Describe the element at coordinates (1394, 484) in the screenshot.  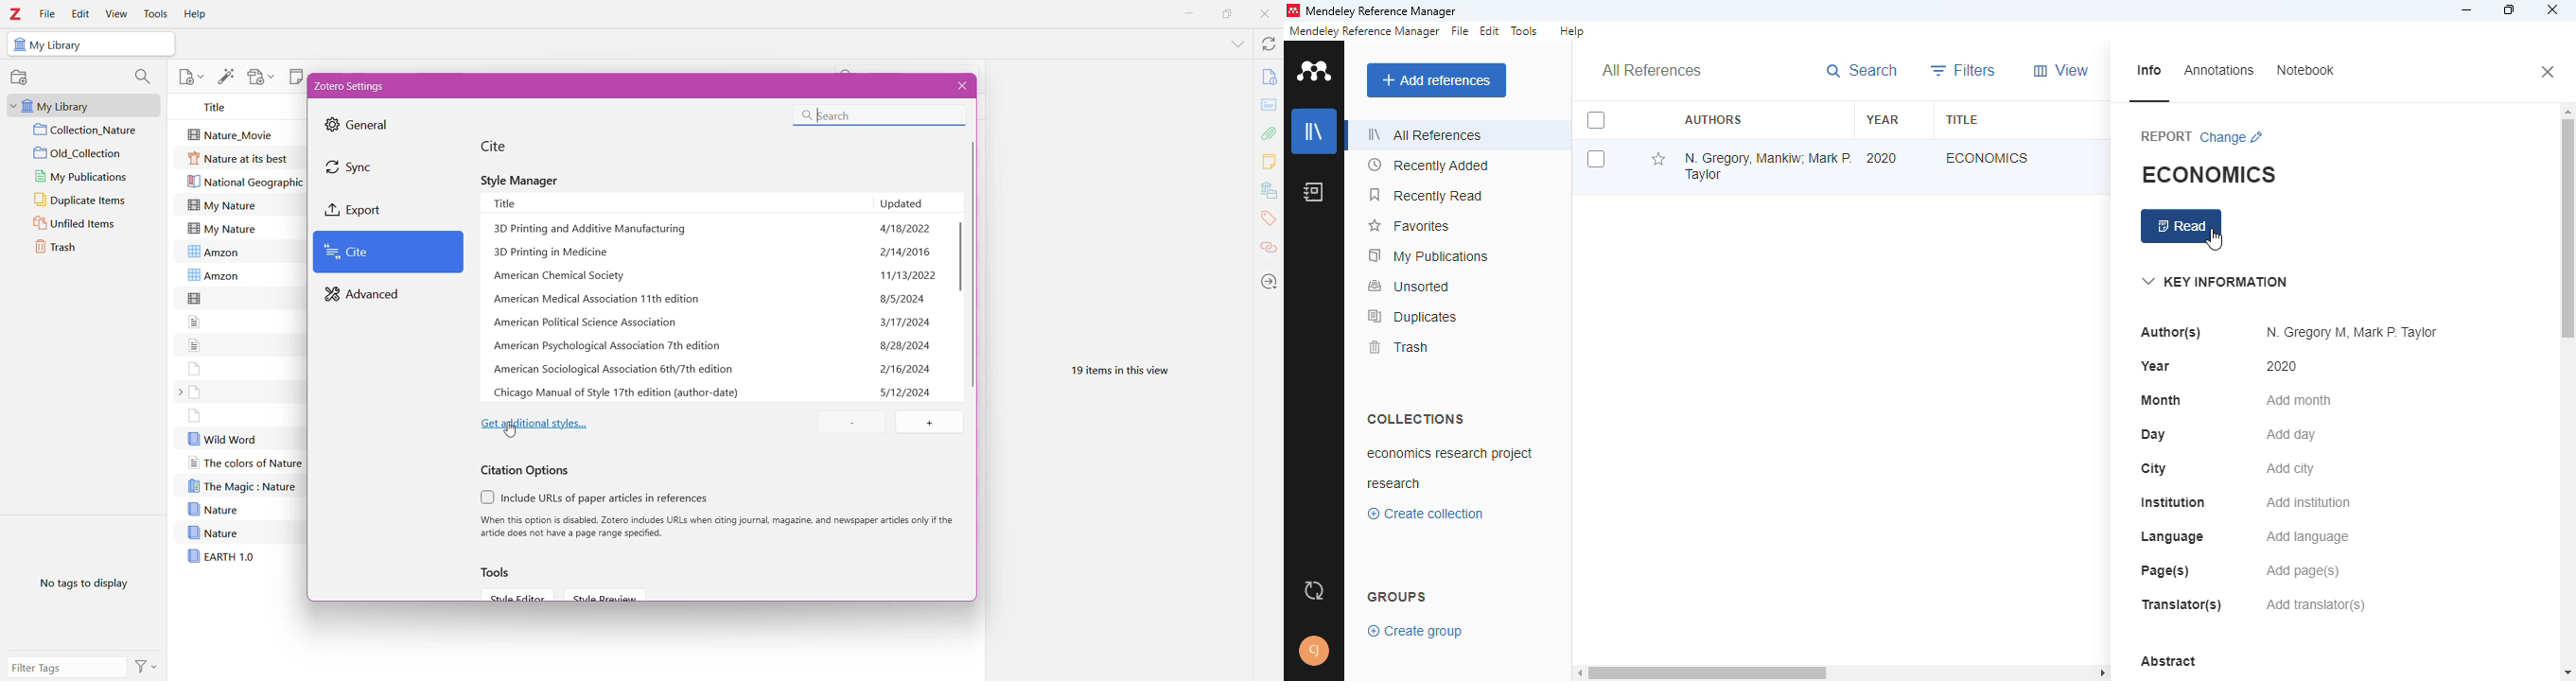
I see `research` at that location.